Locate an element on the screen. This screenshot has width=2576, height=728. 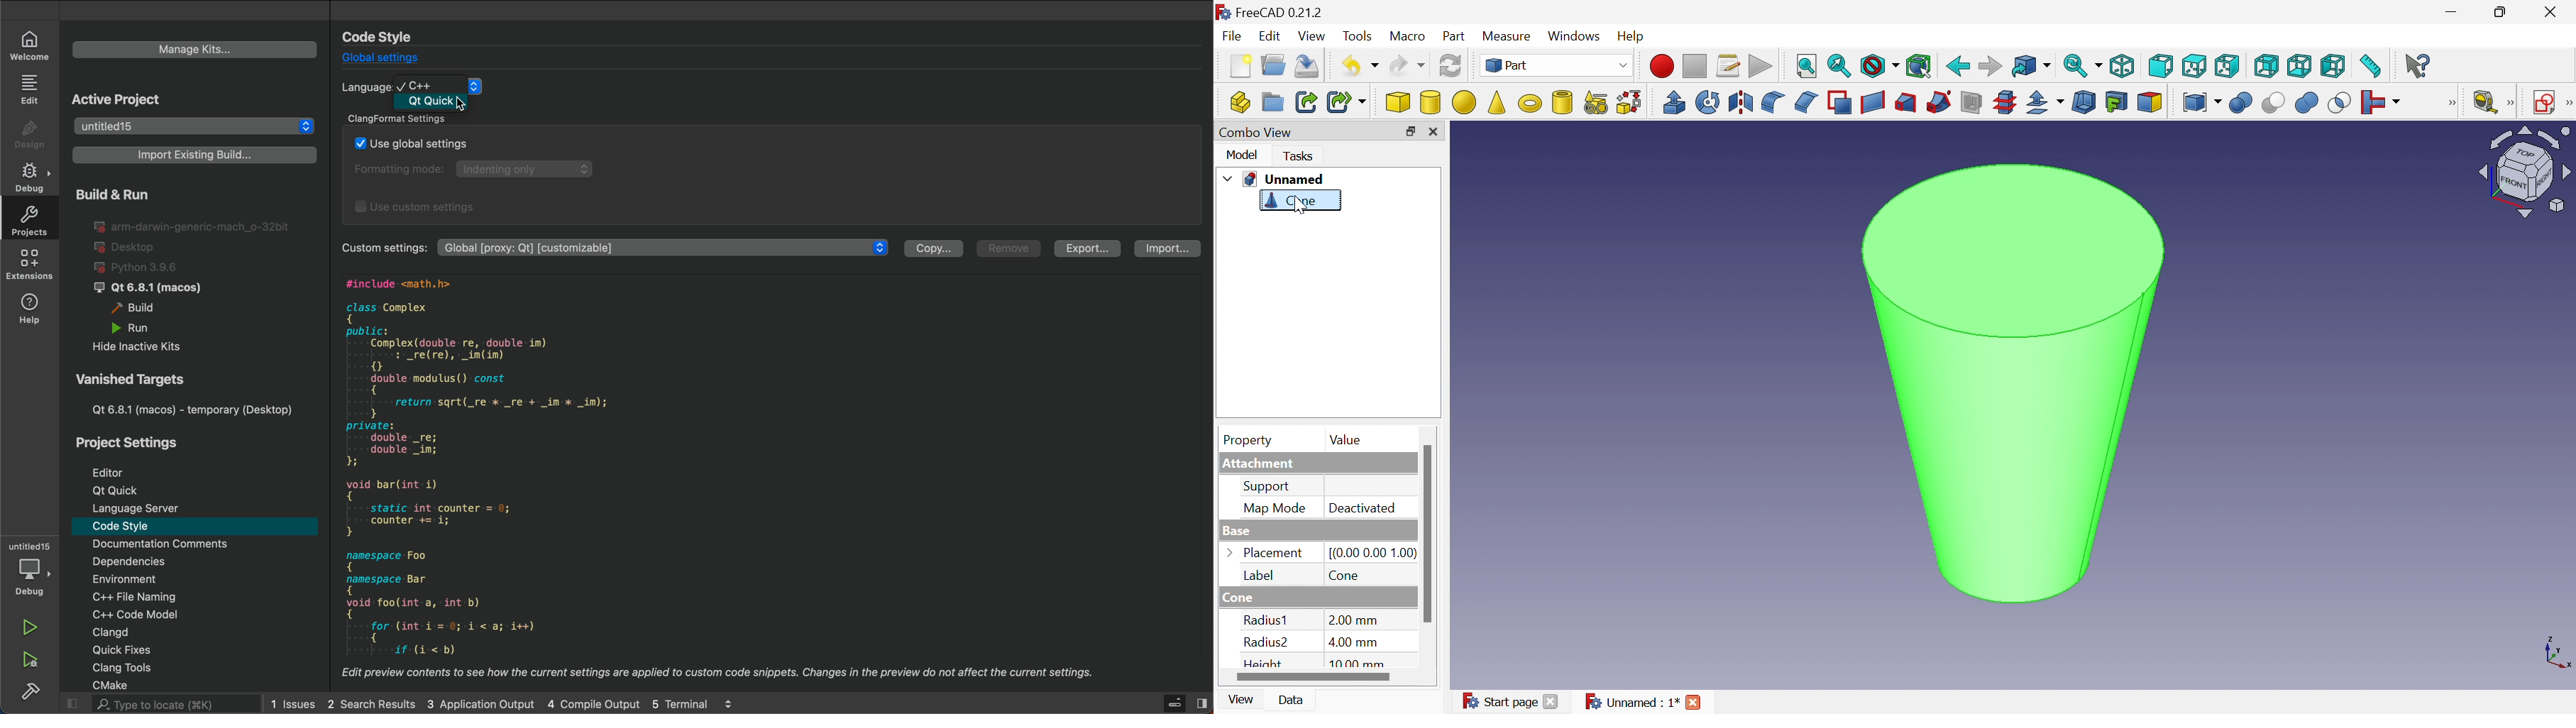
2.00 mm is located at coordinates (1351, 621).